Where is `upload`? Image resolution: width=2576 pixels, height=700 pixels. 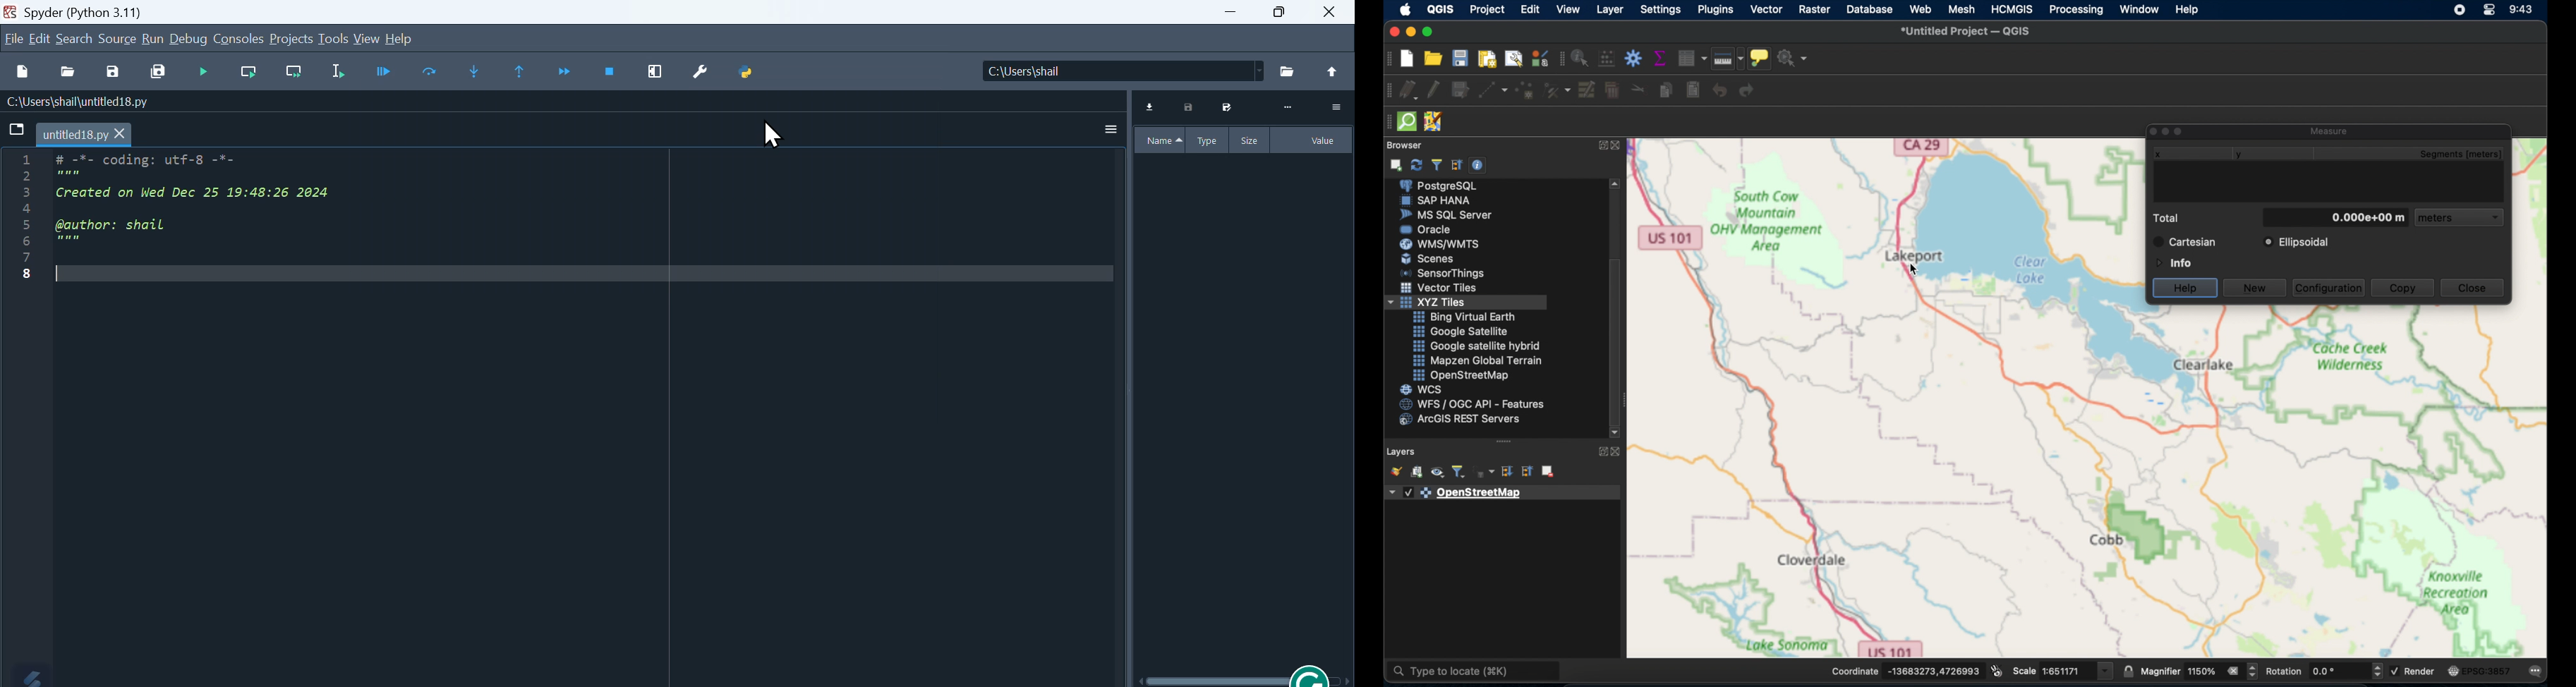 upload is located at coordinates (1332, 71).